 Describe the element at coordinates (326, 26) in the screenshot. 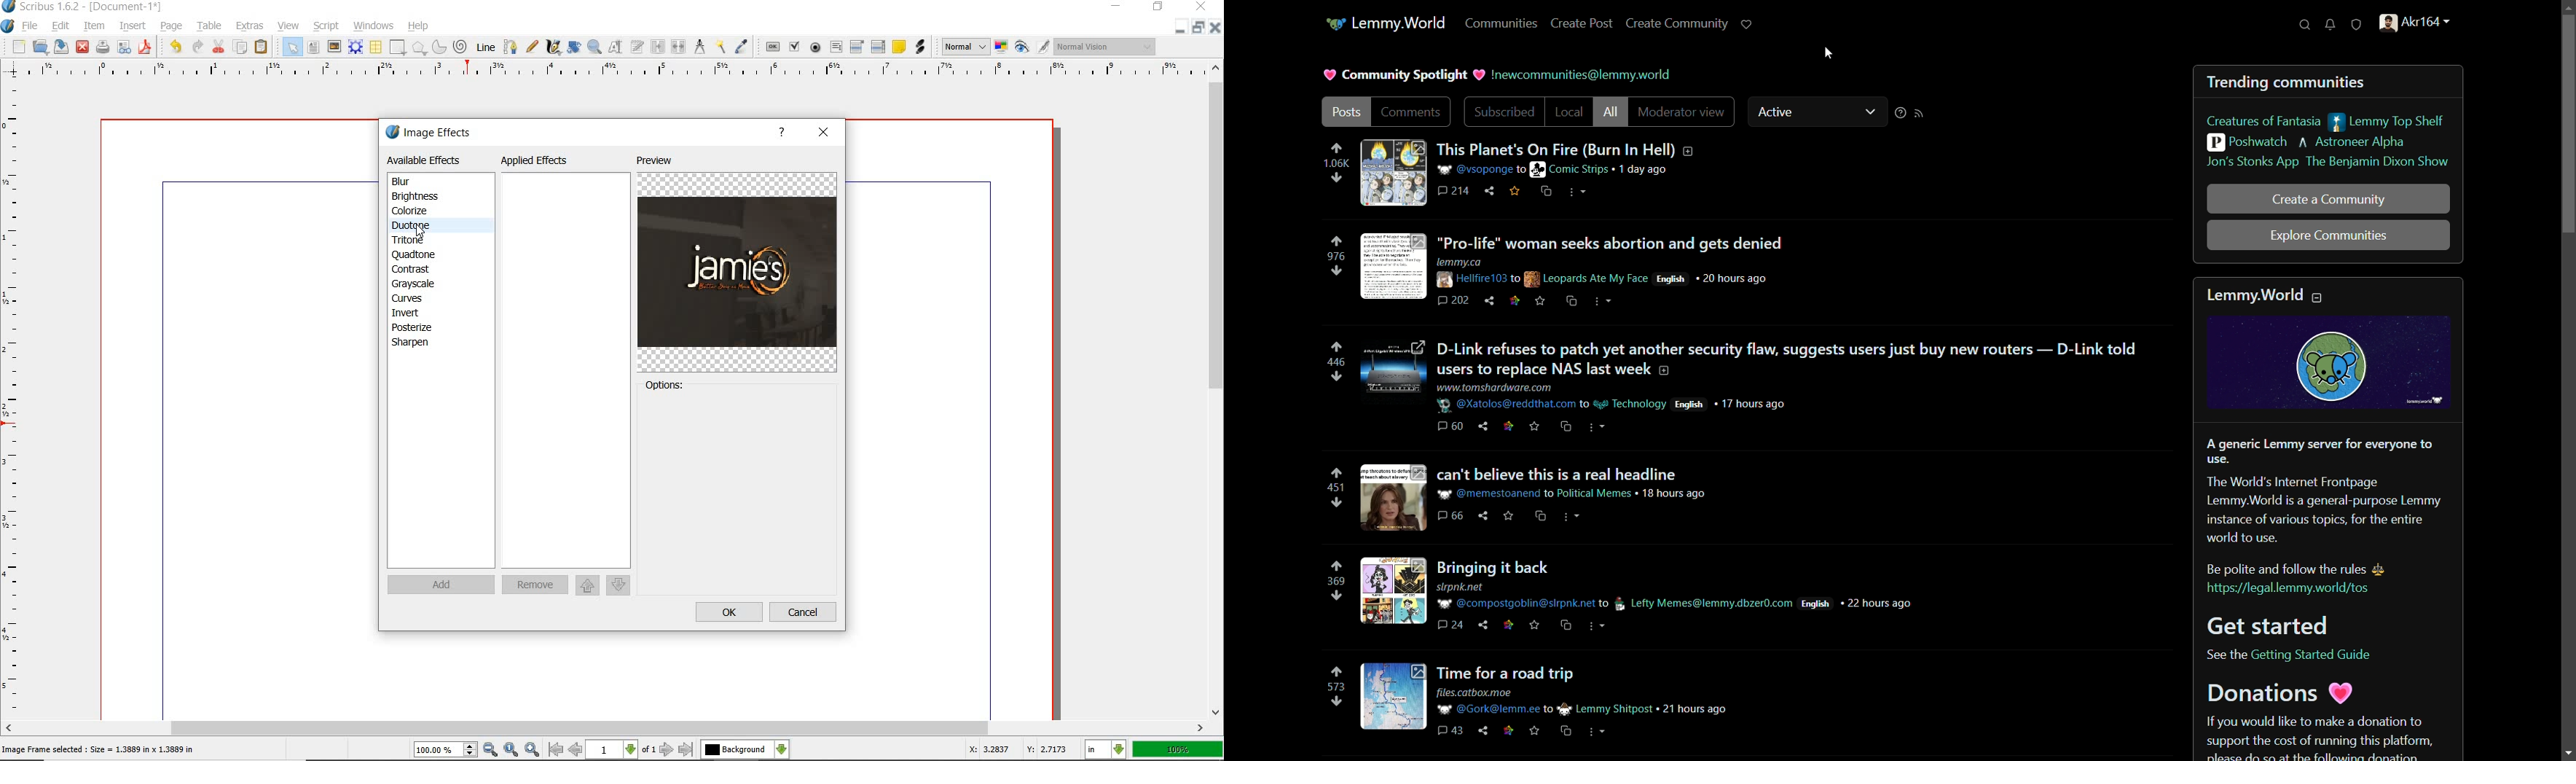

I see `script` at that location.